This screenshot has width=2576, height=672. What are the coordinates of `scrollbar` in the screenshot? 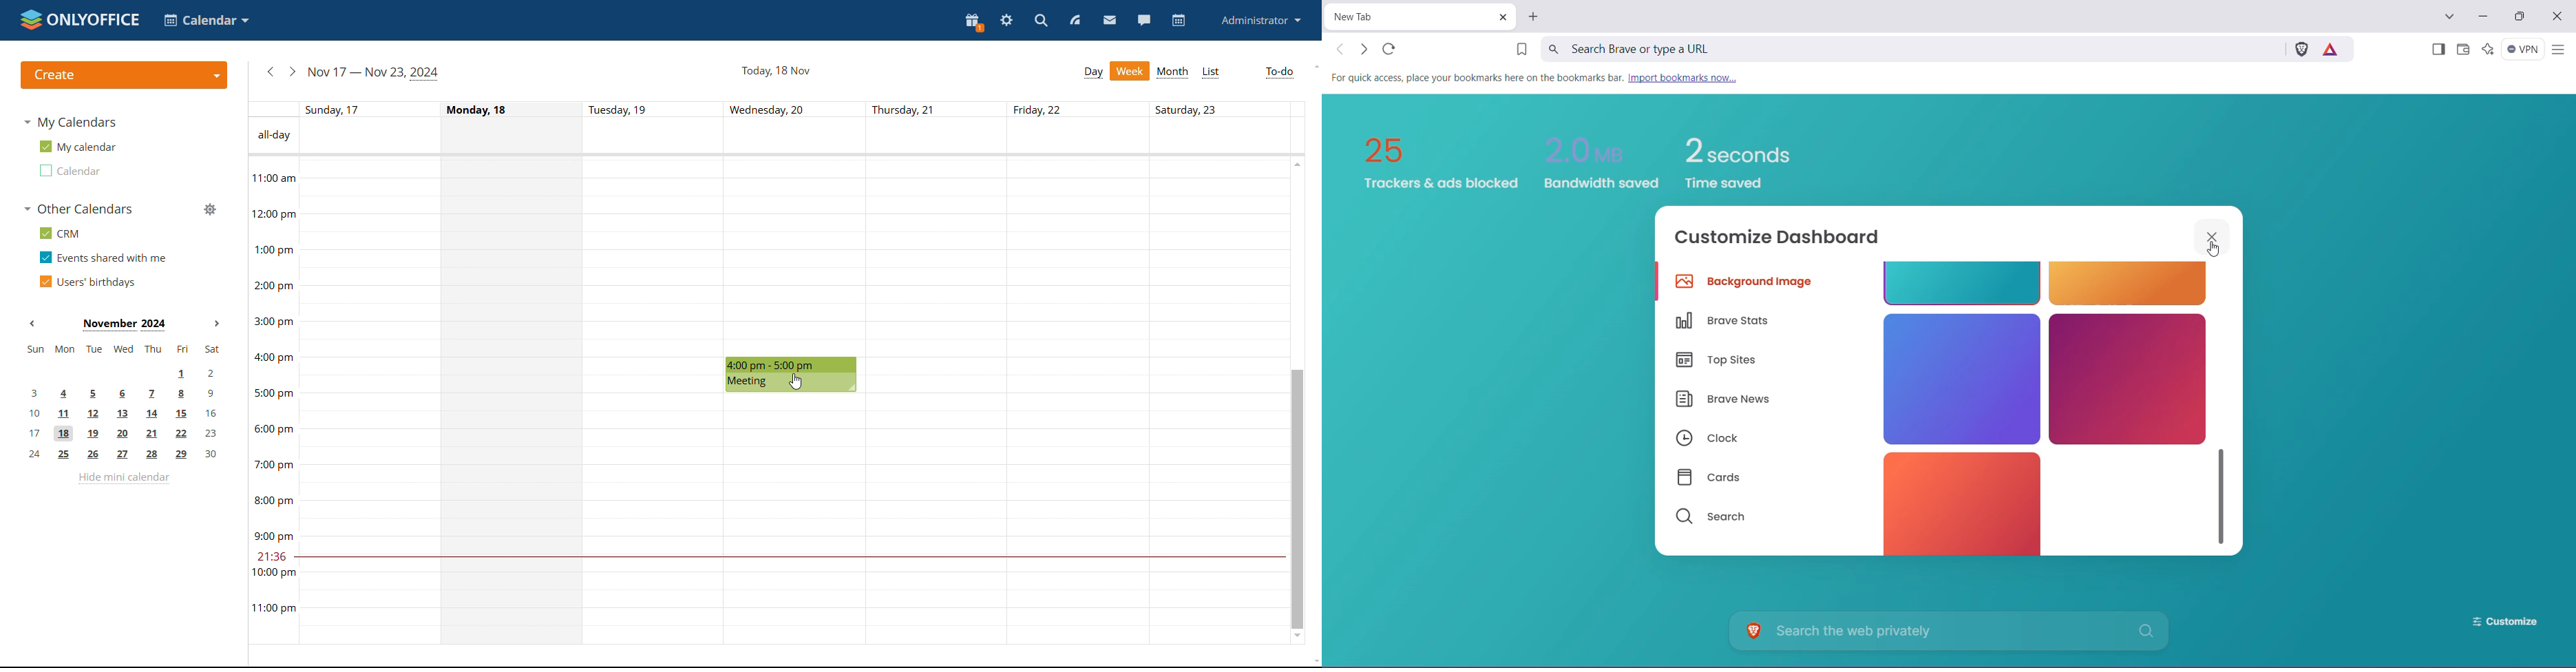 It's located at (1296, 499).